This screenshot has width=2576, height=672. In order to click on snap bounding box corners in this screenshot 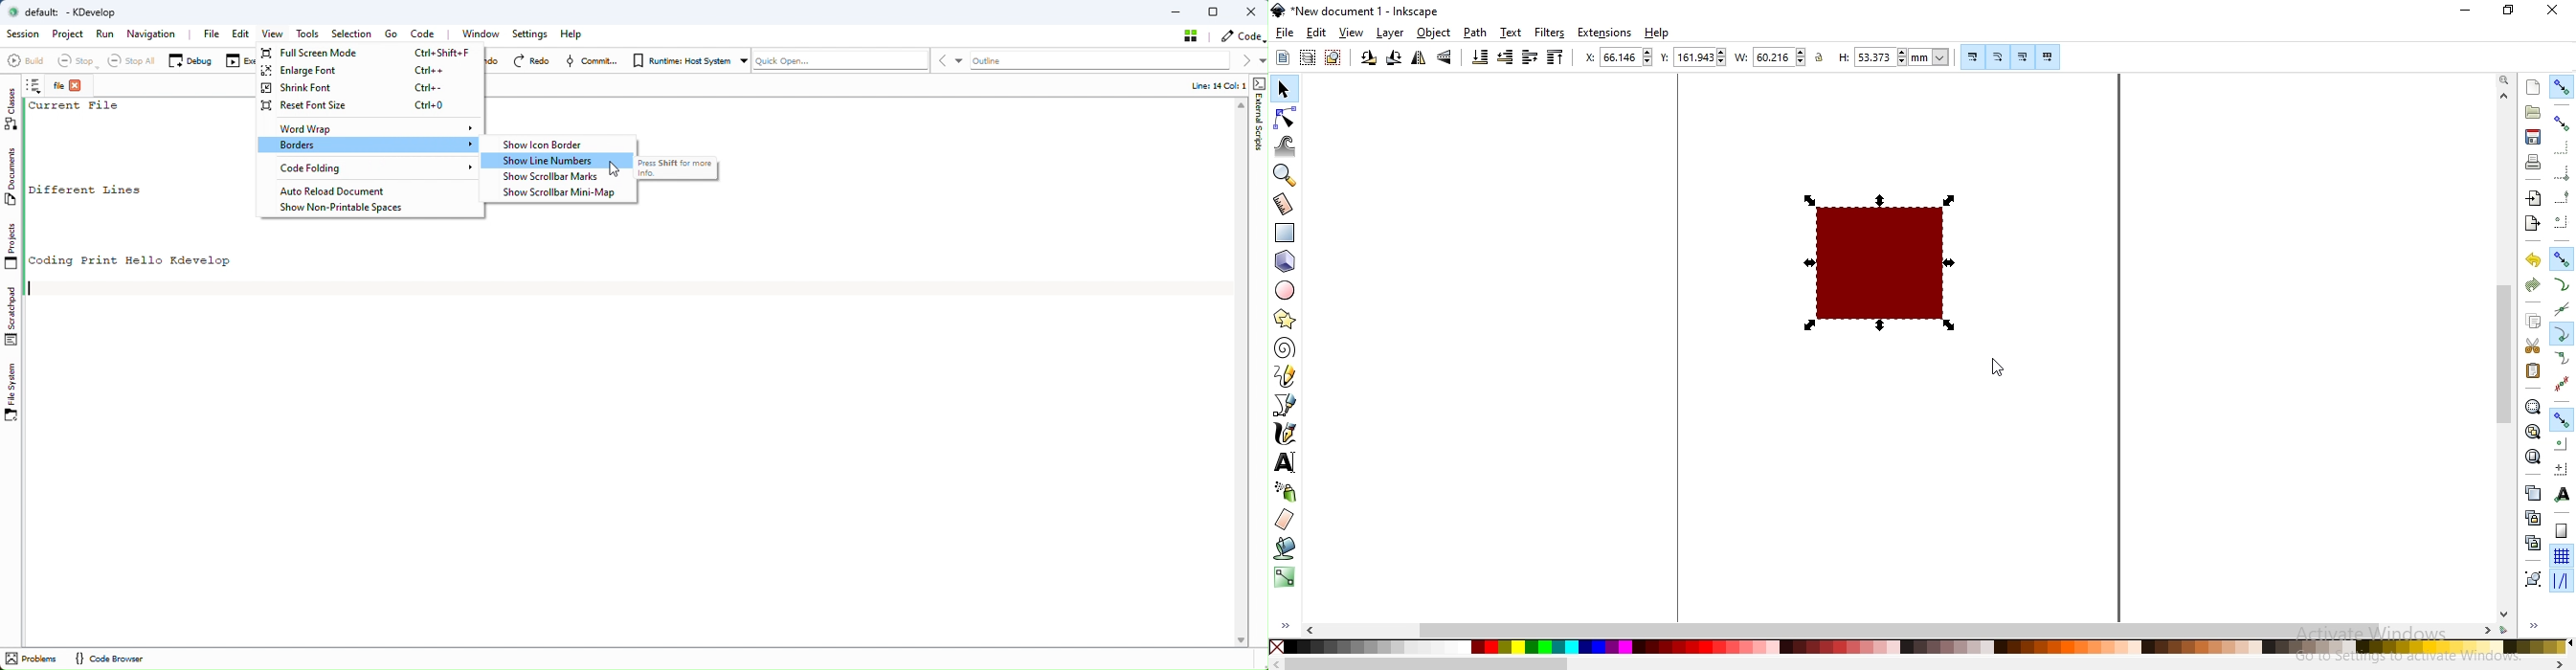, I will do `click(2563, 175)`.